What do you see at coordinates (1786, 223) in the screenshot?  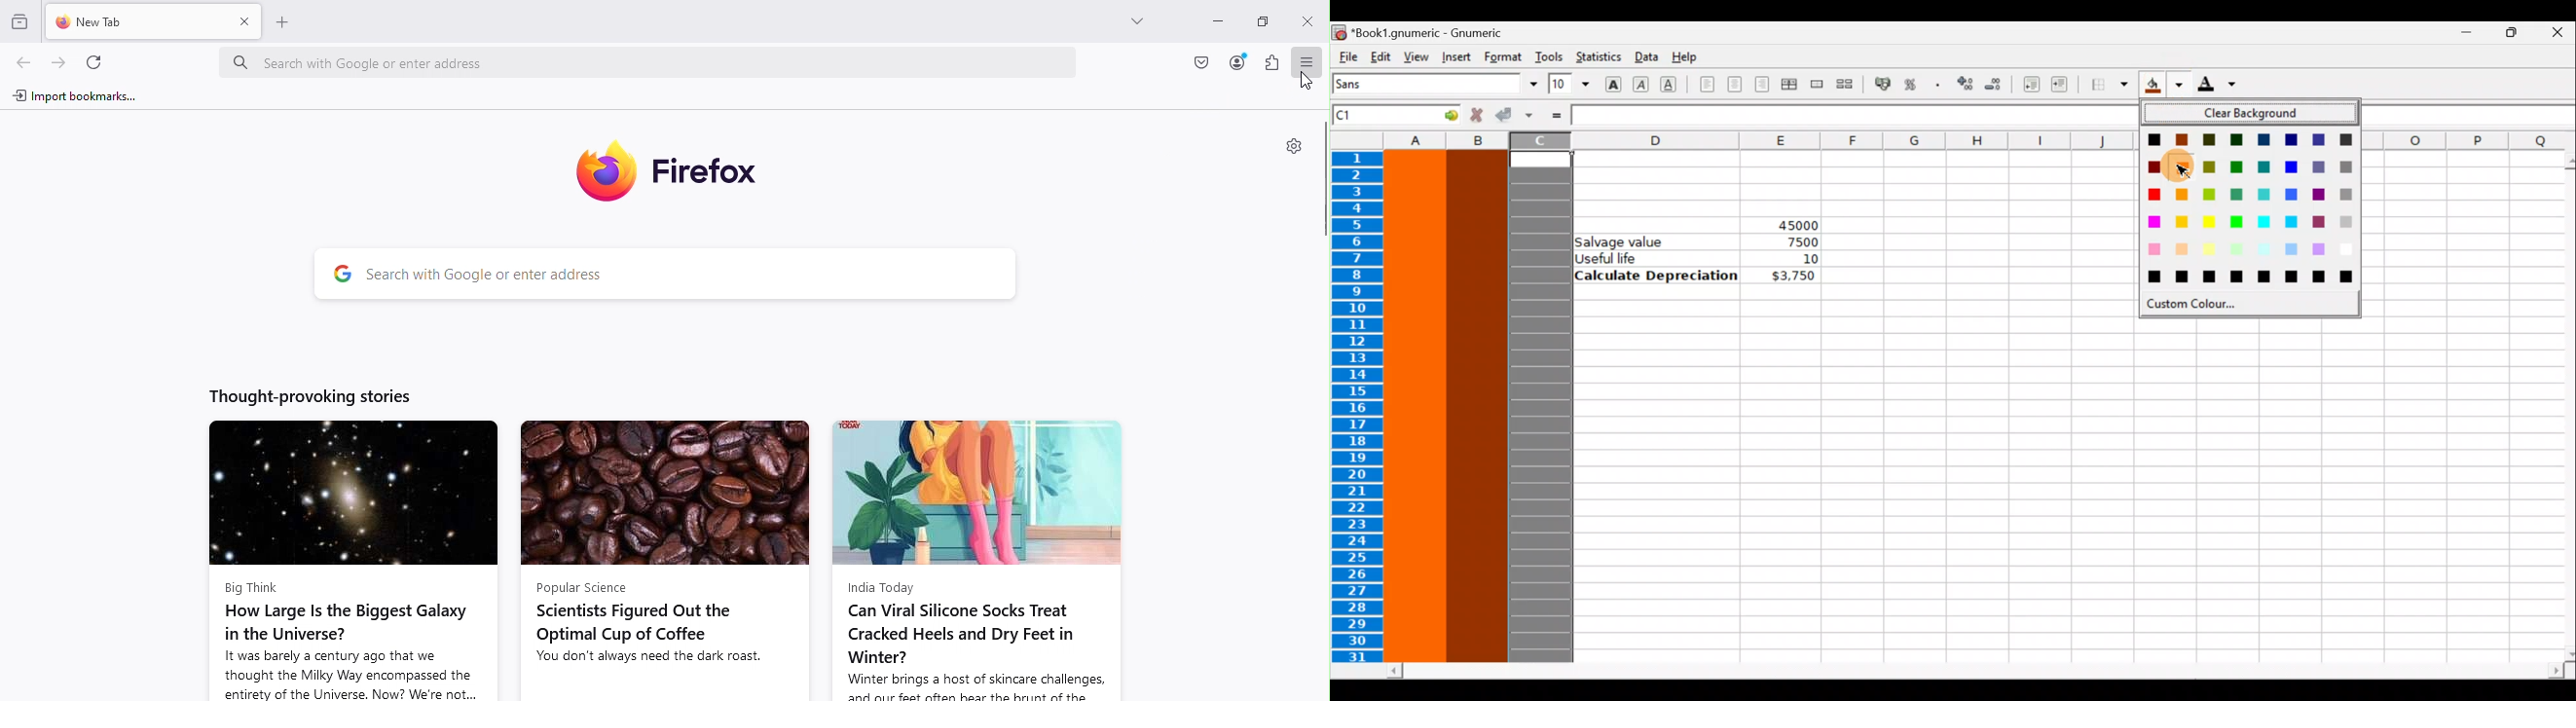 I see `45000` at bounding box center [1786, 223].